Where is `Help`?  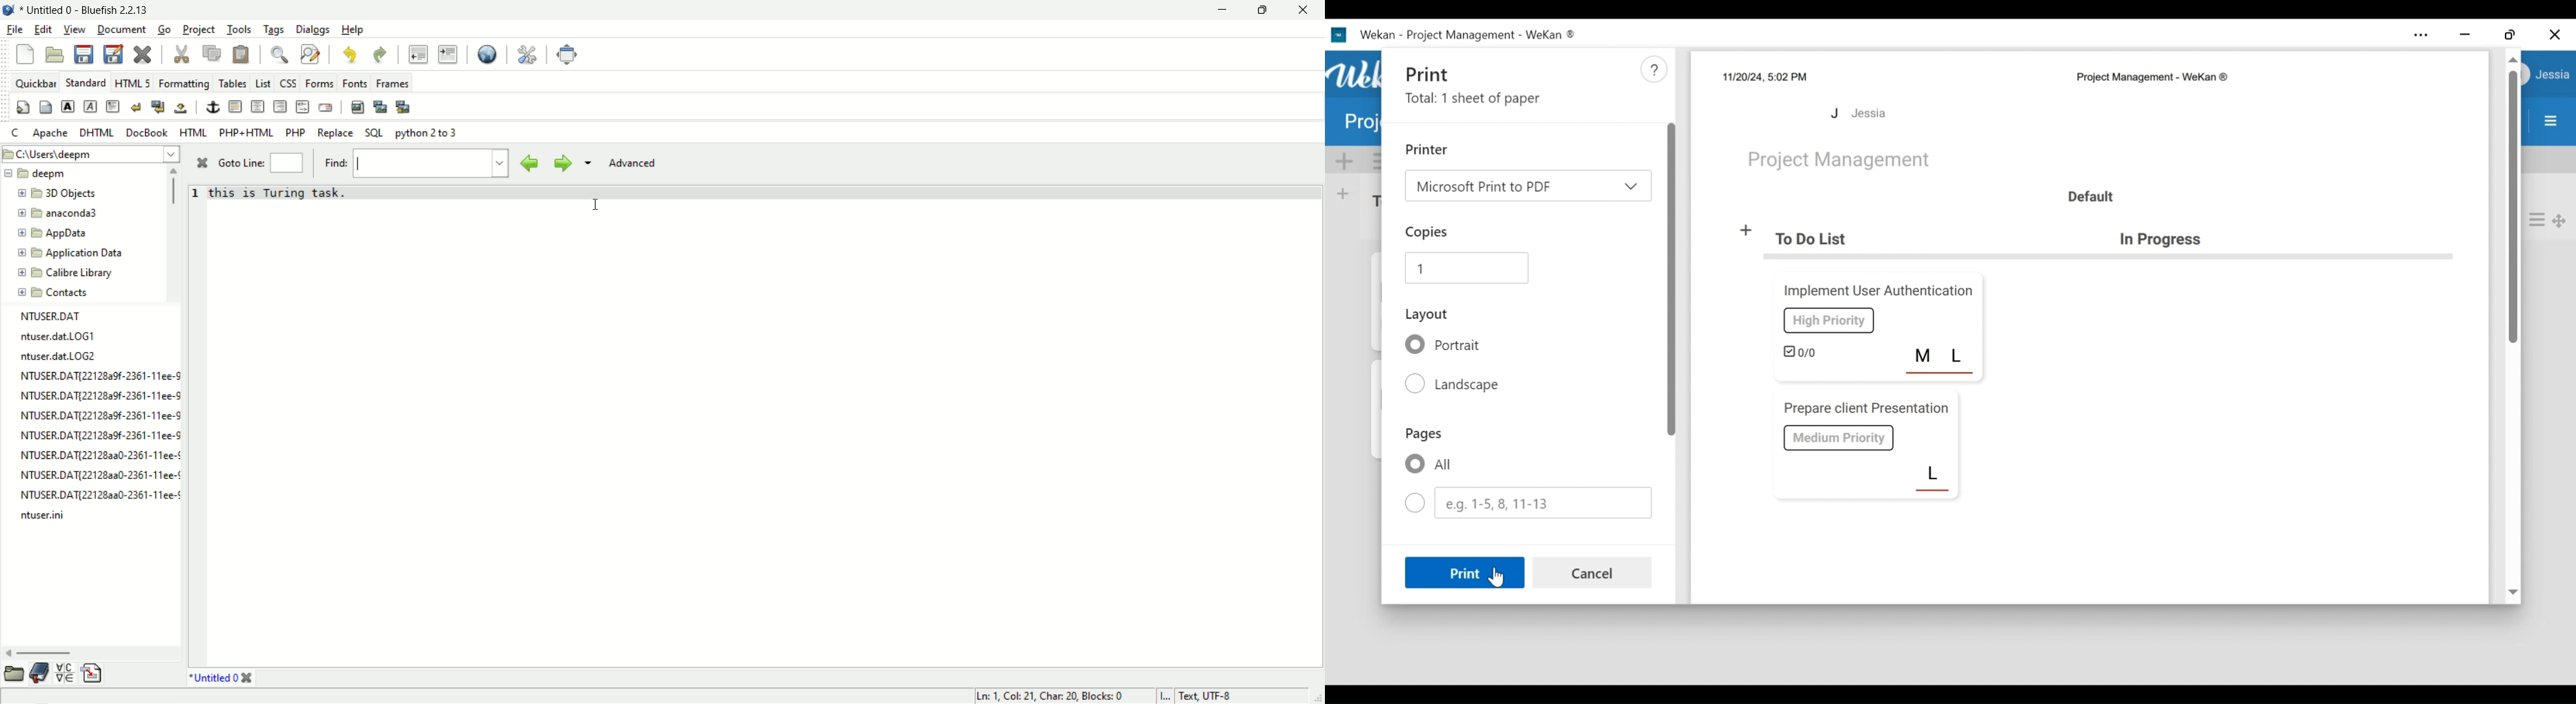
Help is located at coordinates (352, 30).